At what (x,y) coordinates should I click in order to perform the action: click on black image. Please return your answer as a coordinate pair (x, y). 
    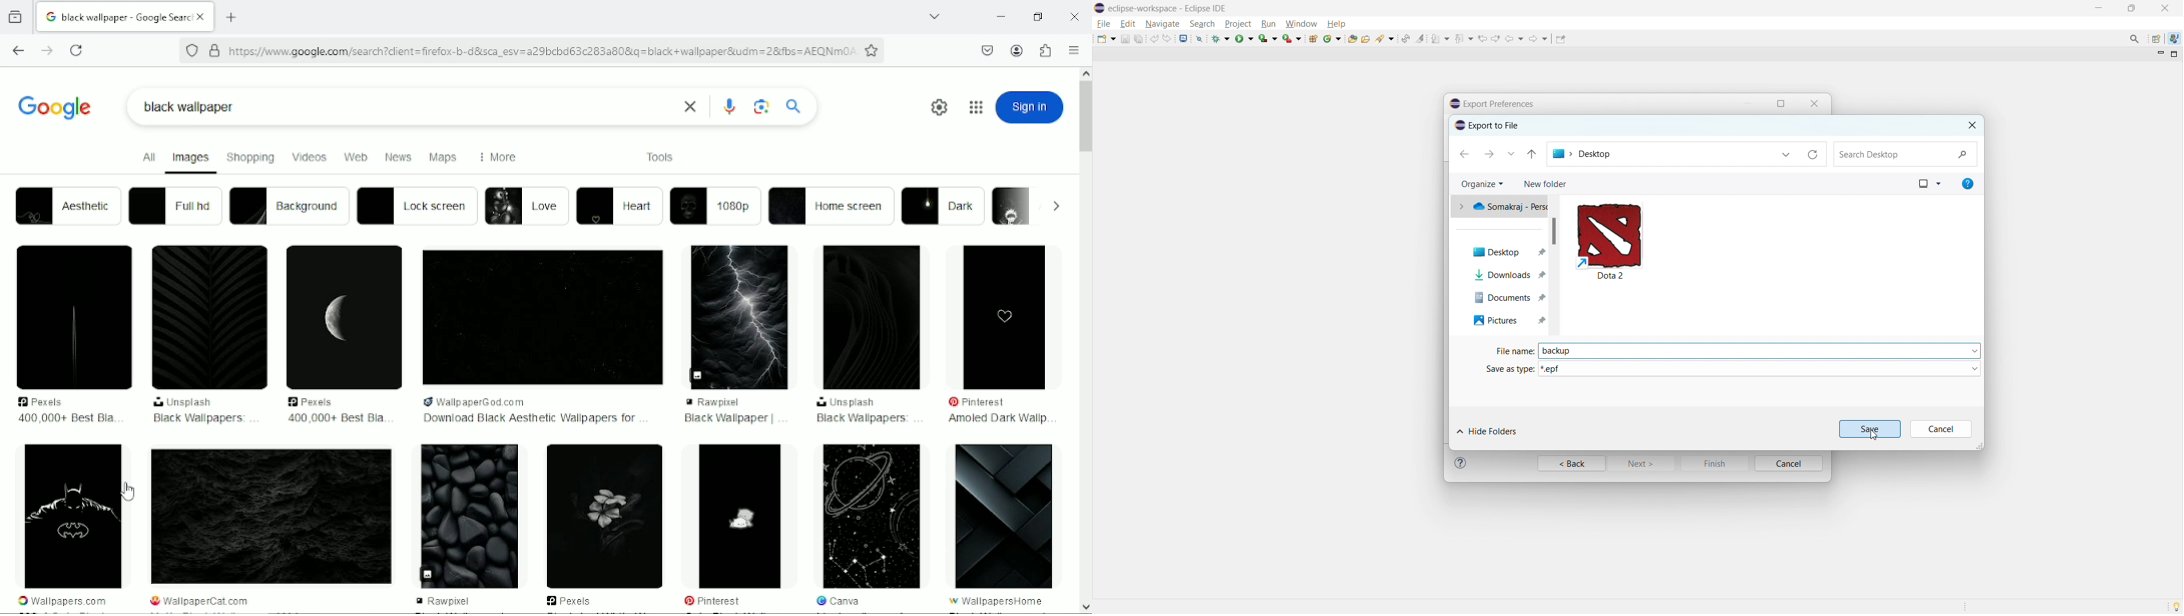
    Looking at the image, I should click on (742, 315).